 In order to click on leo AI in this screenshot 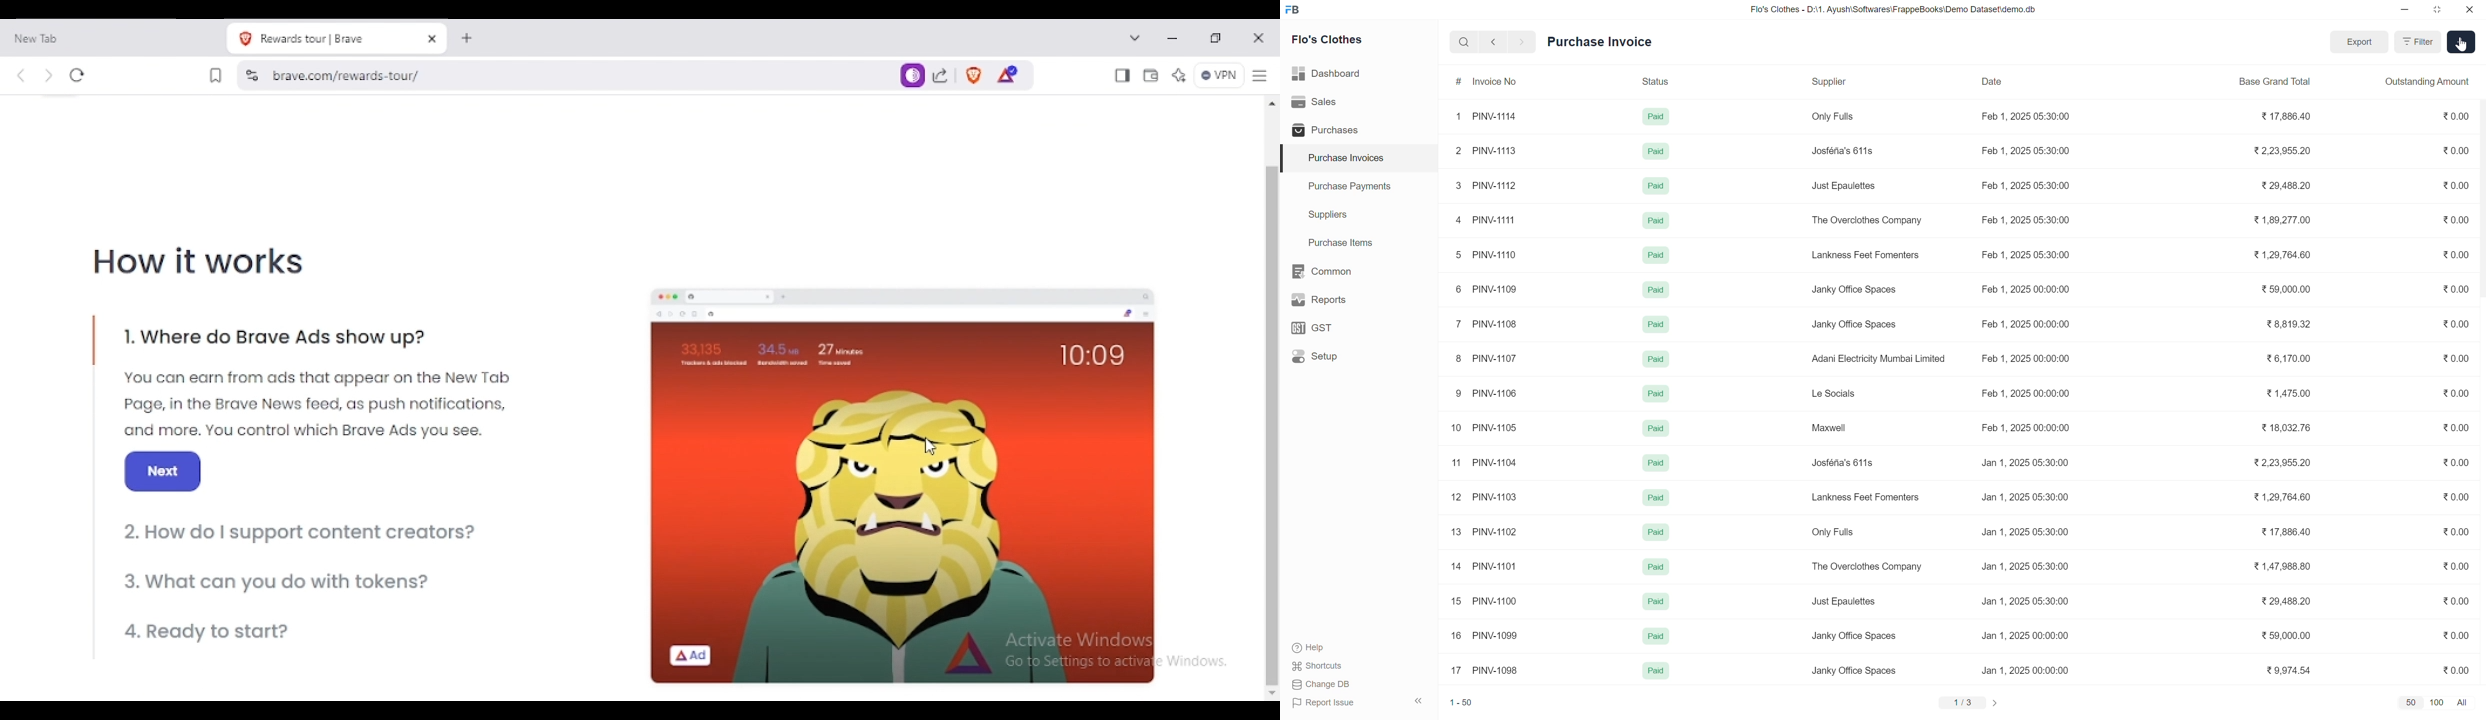, I will do `click(1178, 77)`.